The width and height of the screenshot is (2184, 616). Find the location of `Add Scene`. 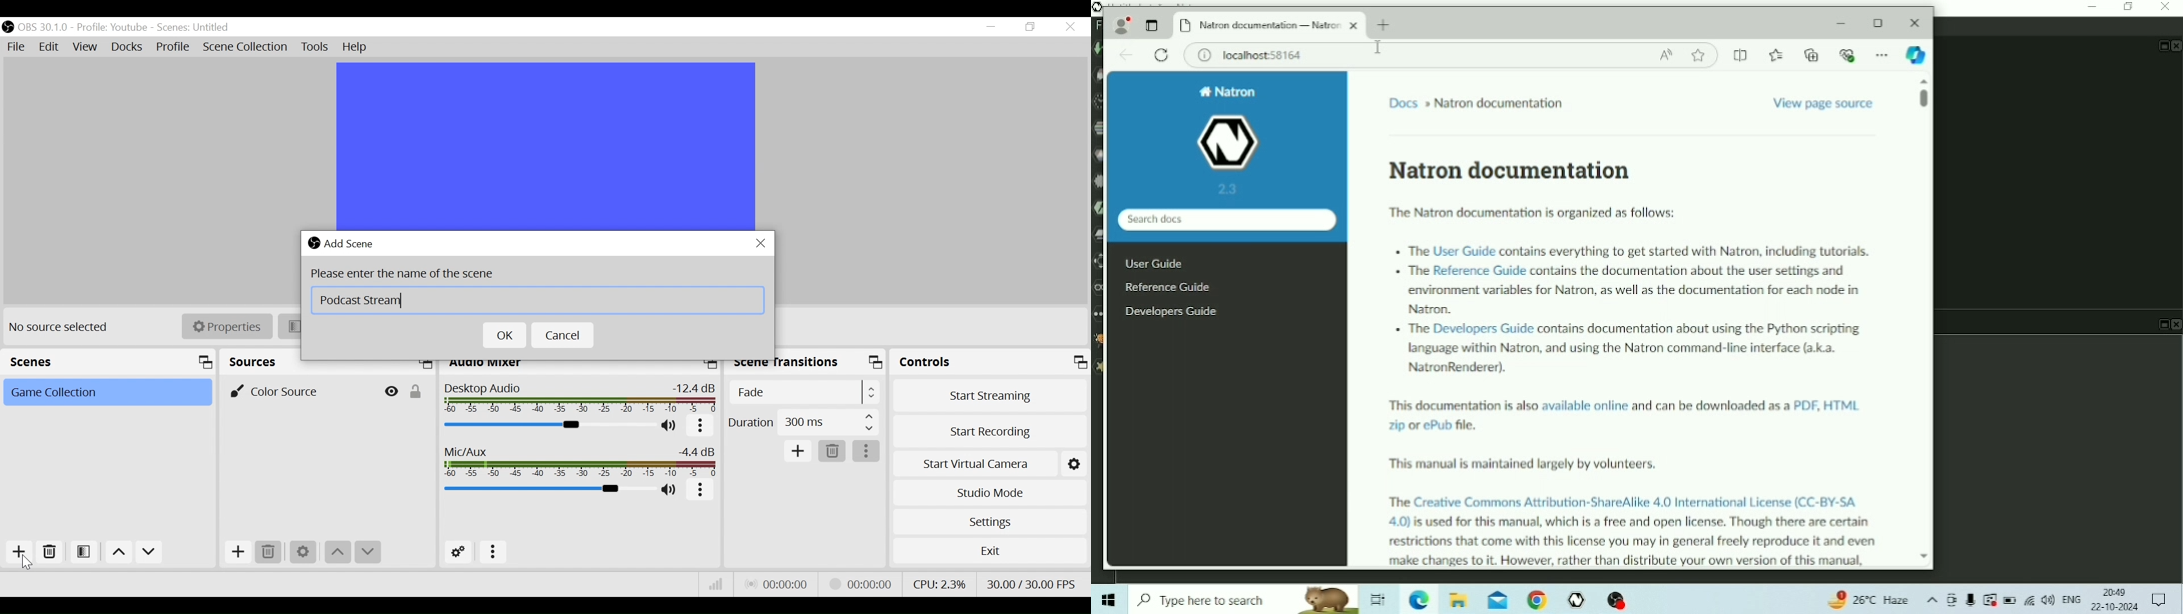

Add Scene is located at coordinates (353, 242).